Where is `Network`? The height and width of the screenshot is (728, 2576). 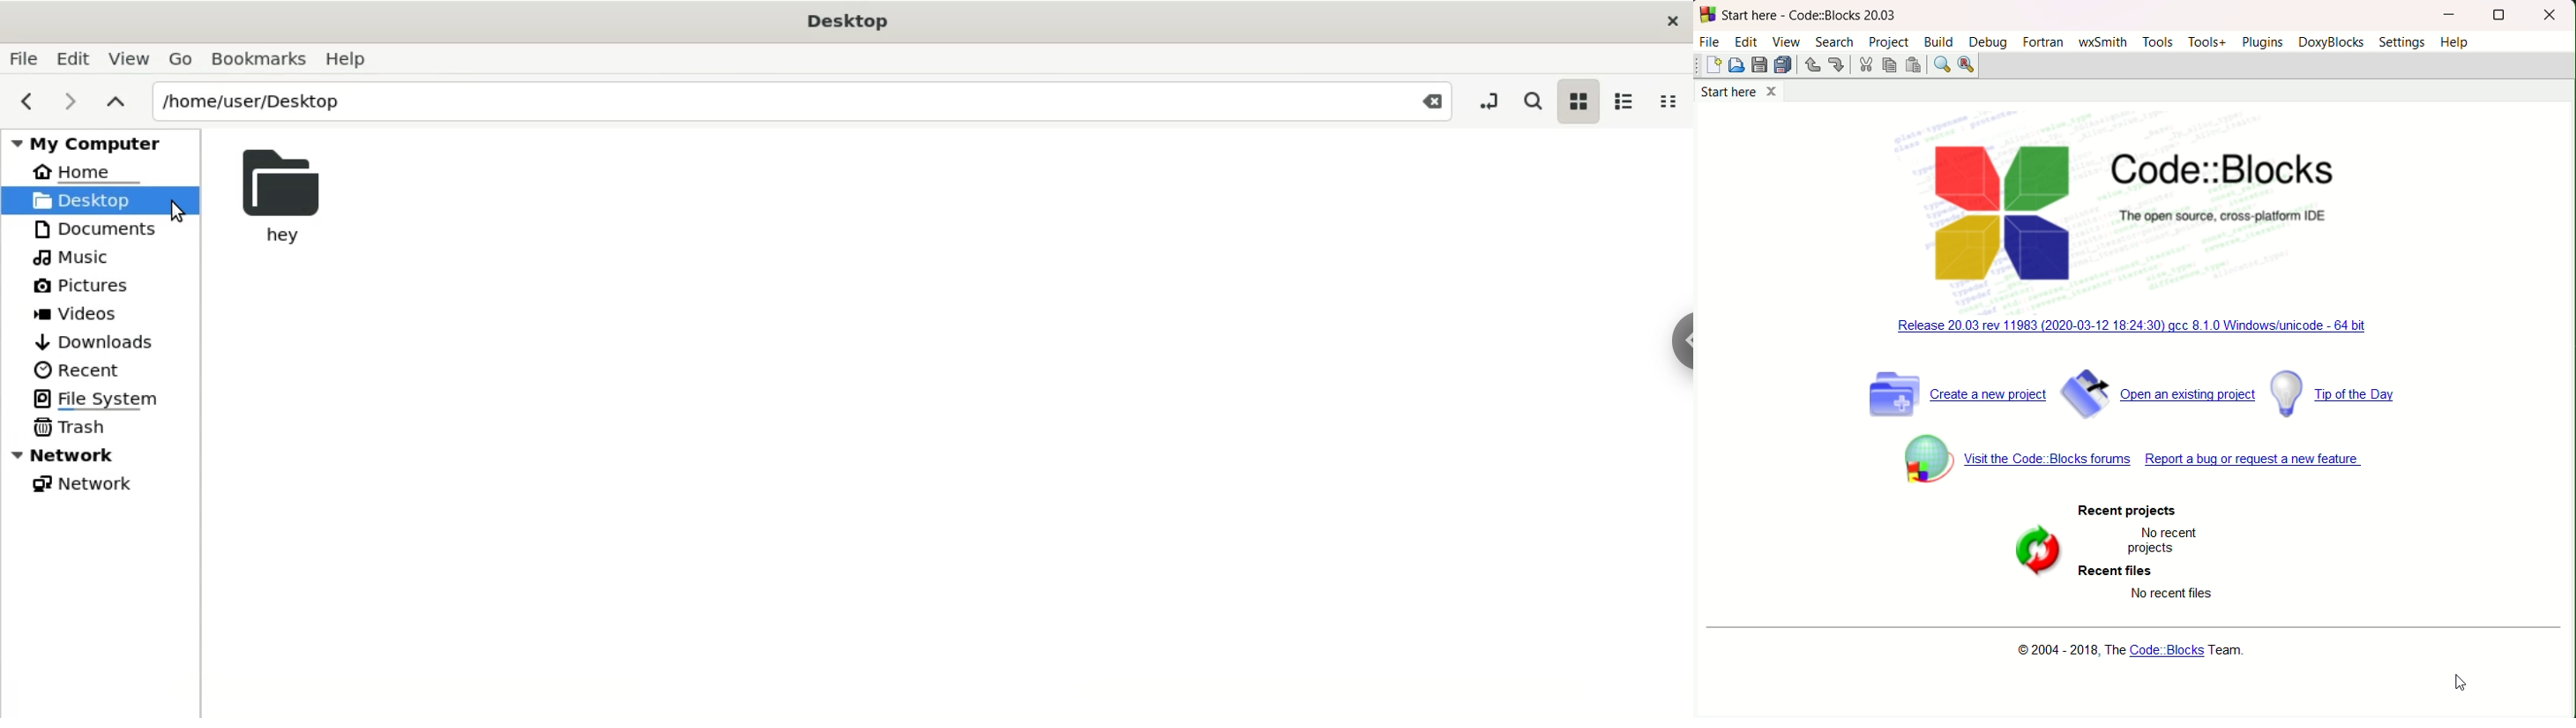
Network is located at coordinates (85, 488).